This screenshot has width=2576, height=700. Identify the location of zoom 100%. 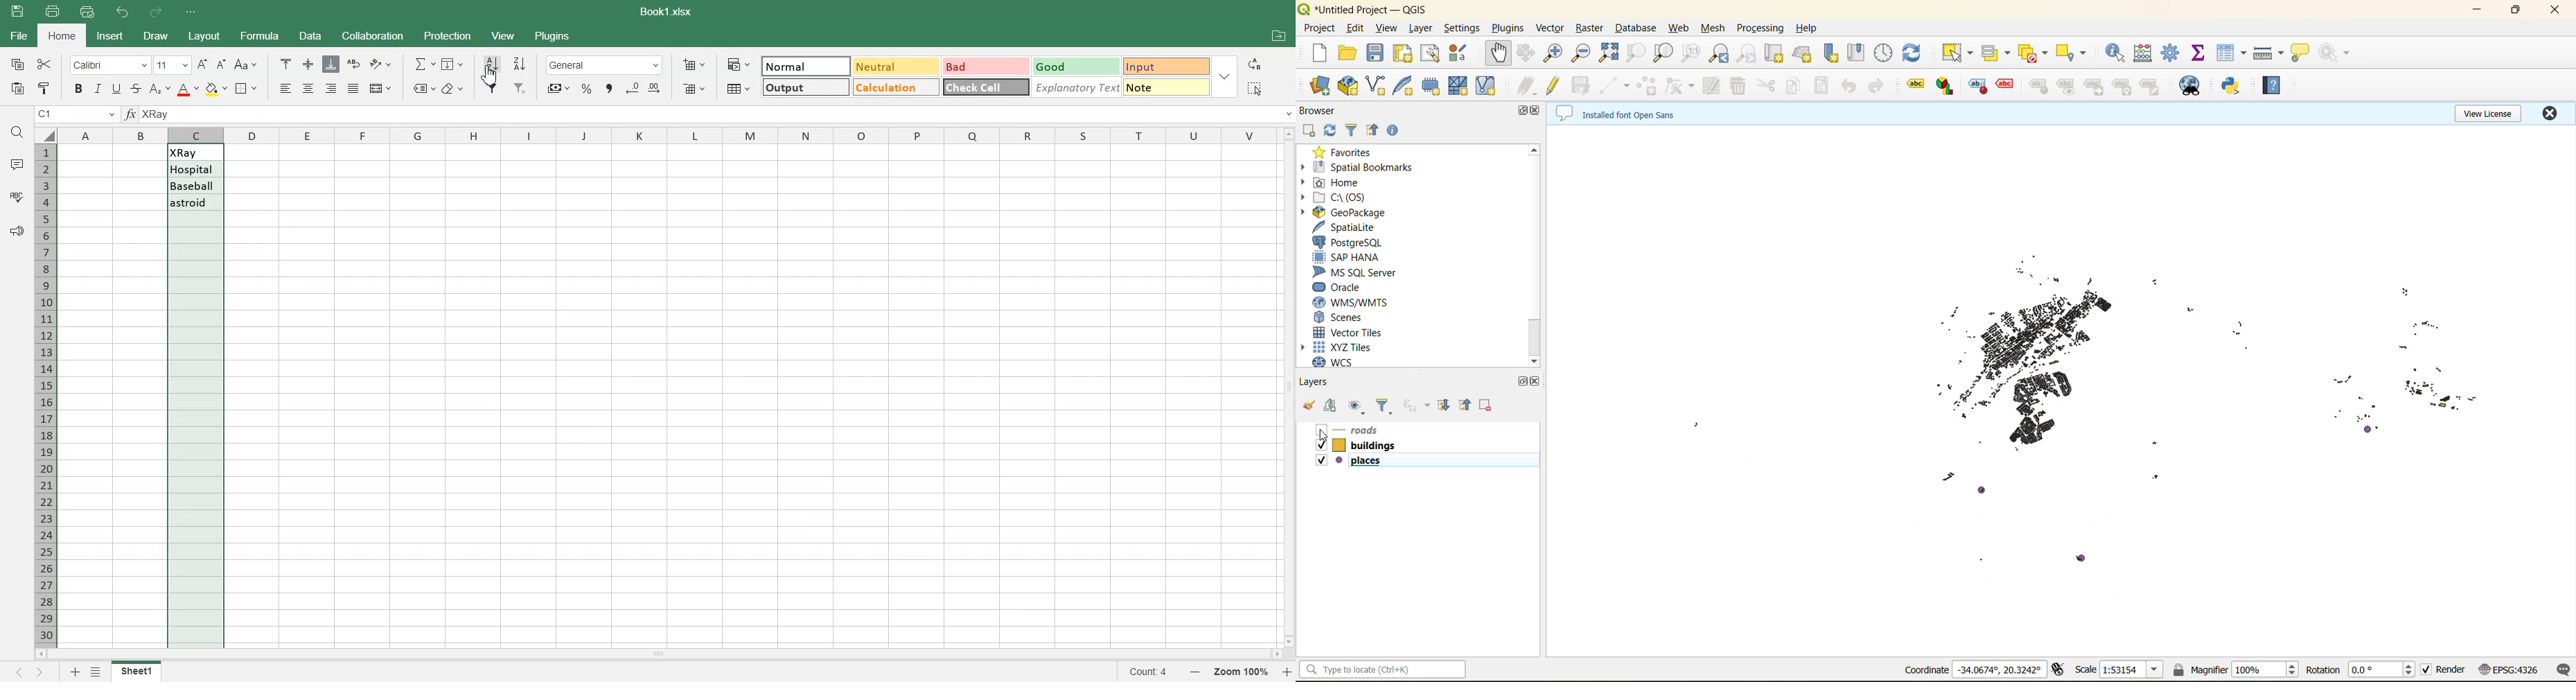
(1242, 672).